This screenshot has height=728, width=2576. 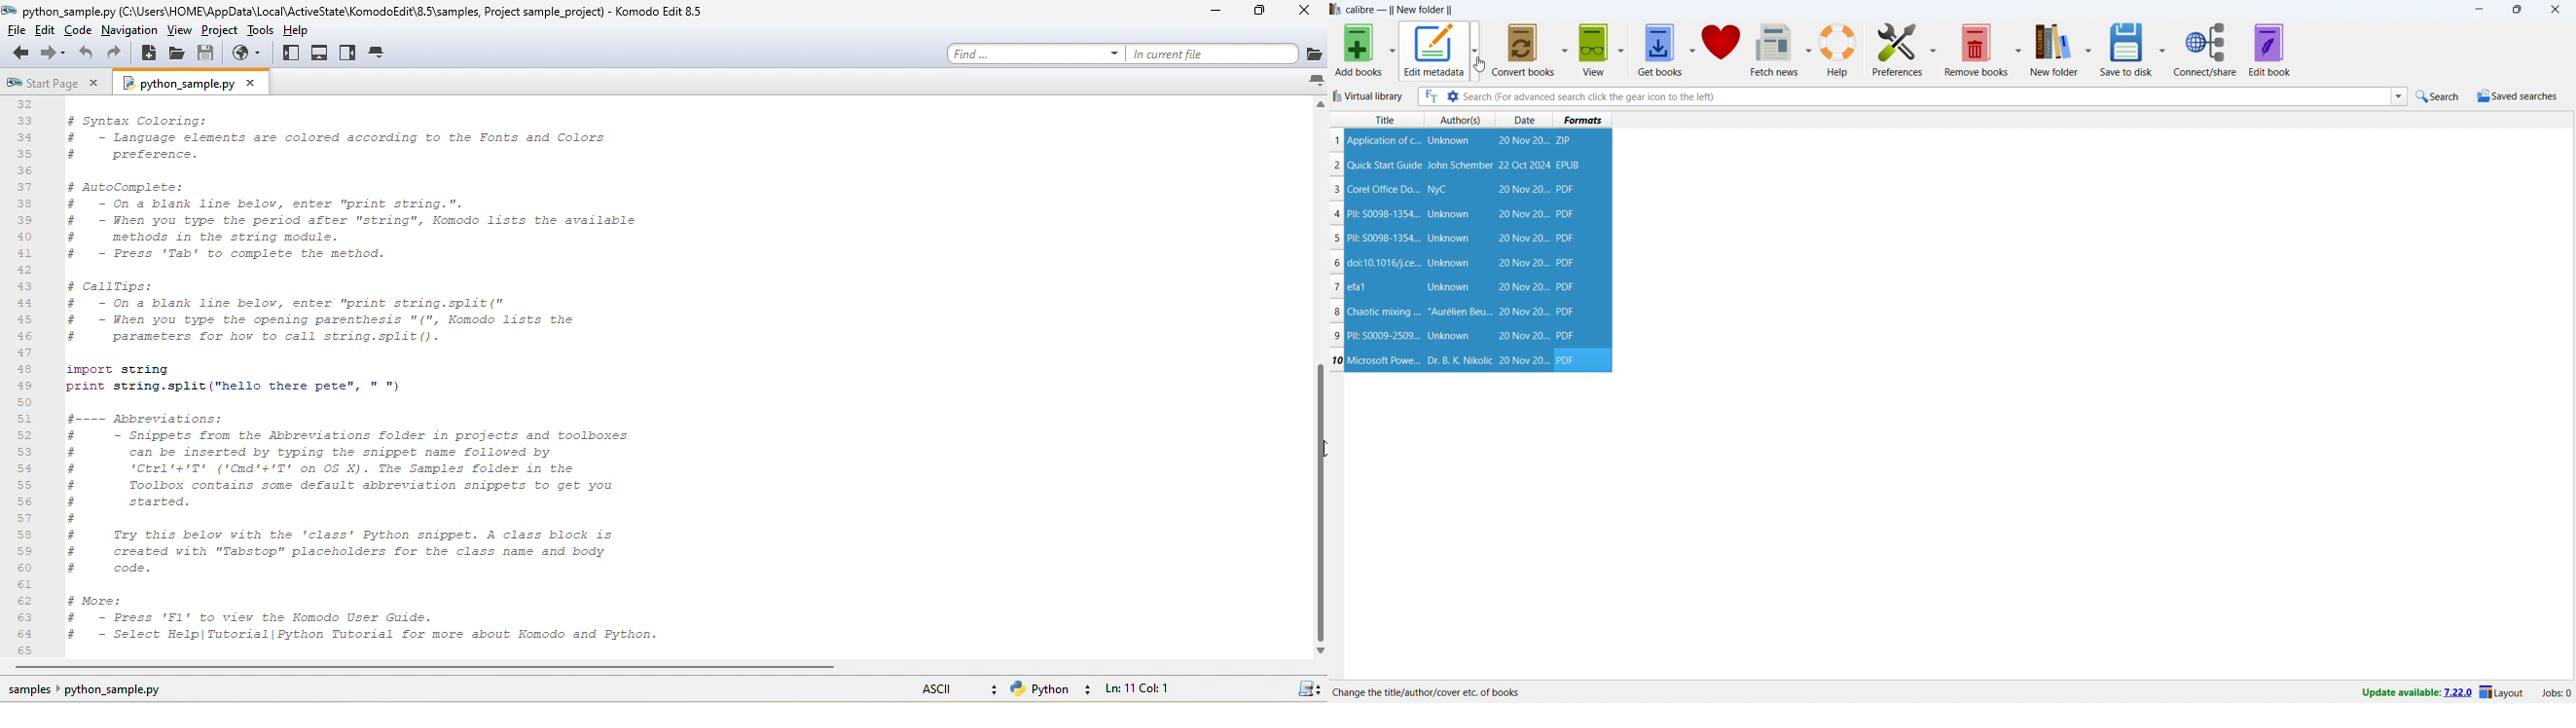 What do you see at coordinates (1337, 312) in the screenshot?
I see `8` at bounding box center [1337, 312].